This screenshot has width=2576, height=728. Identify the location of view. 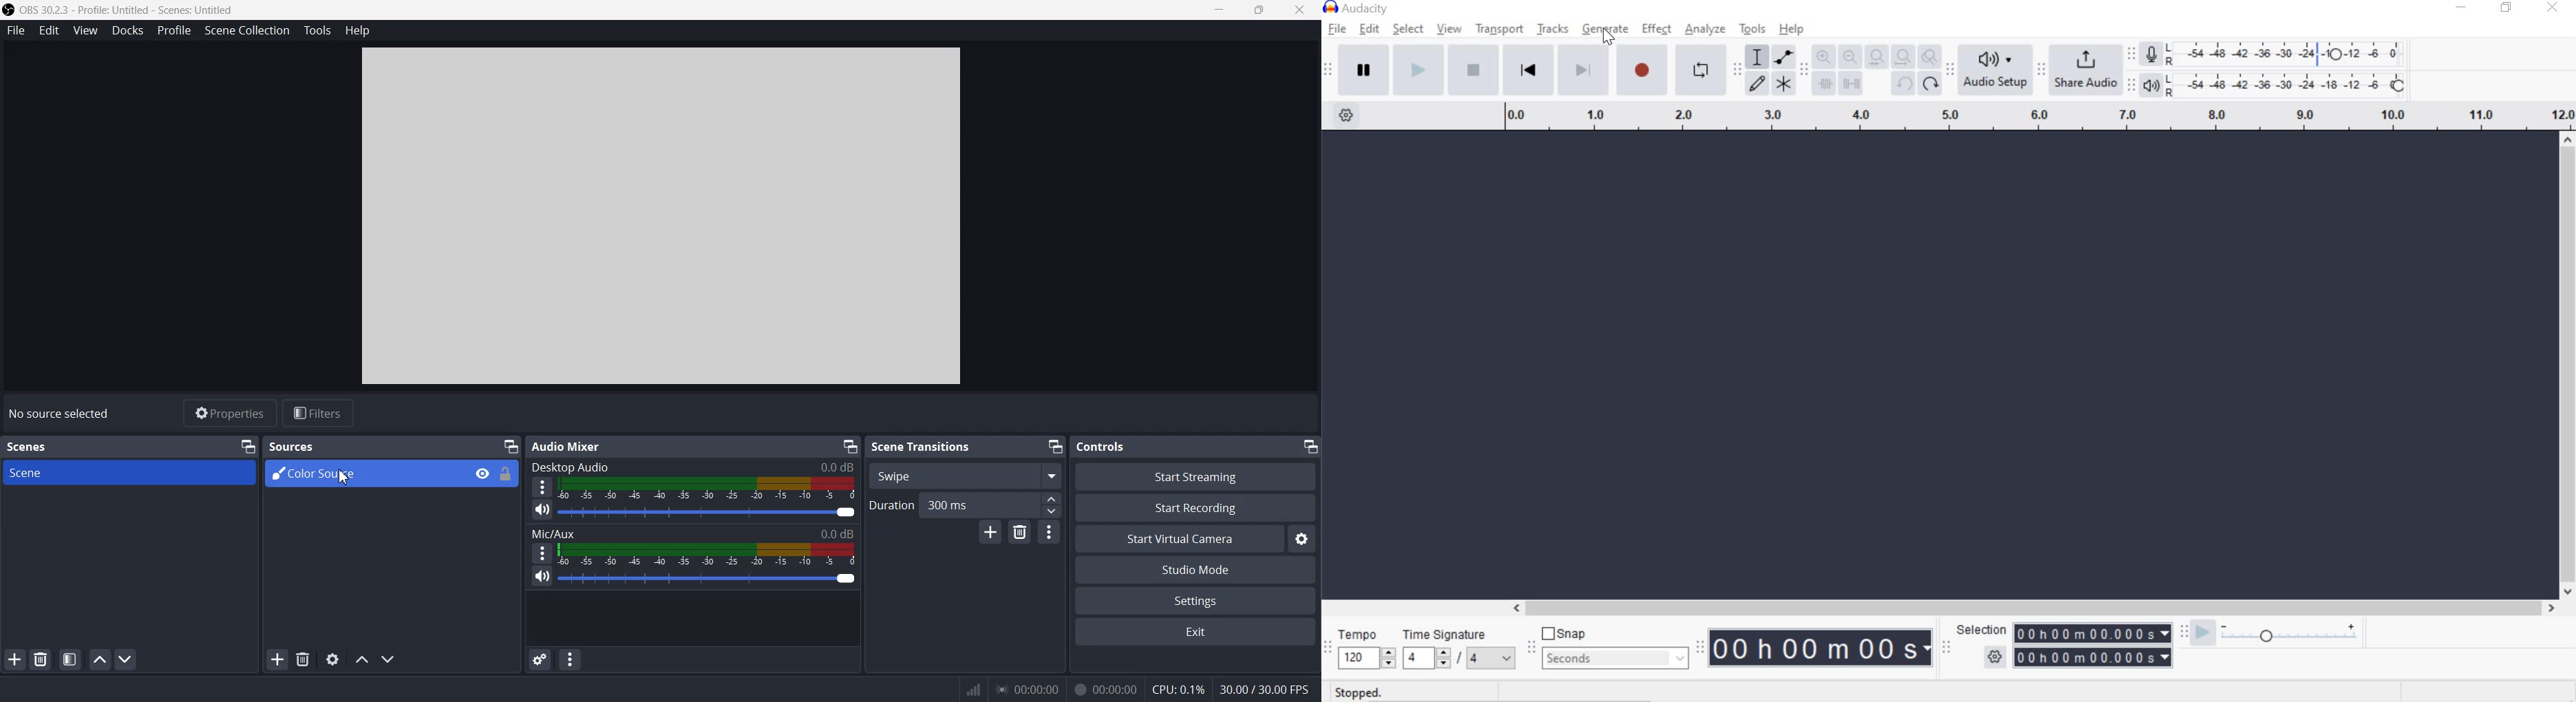
(1449, 29).